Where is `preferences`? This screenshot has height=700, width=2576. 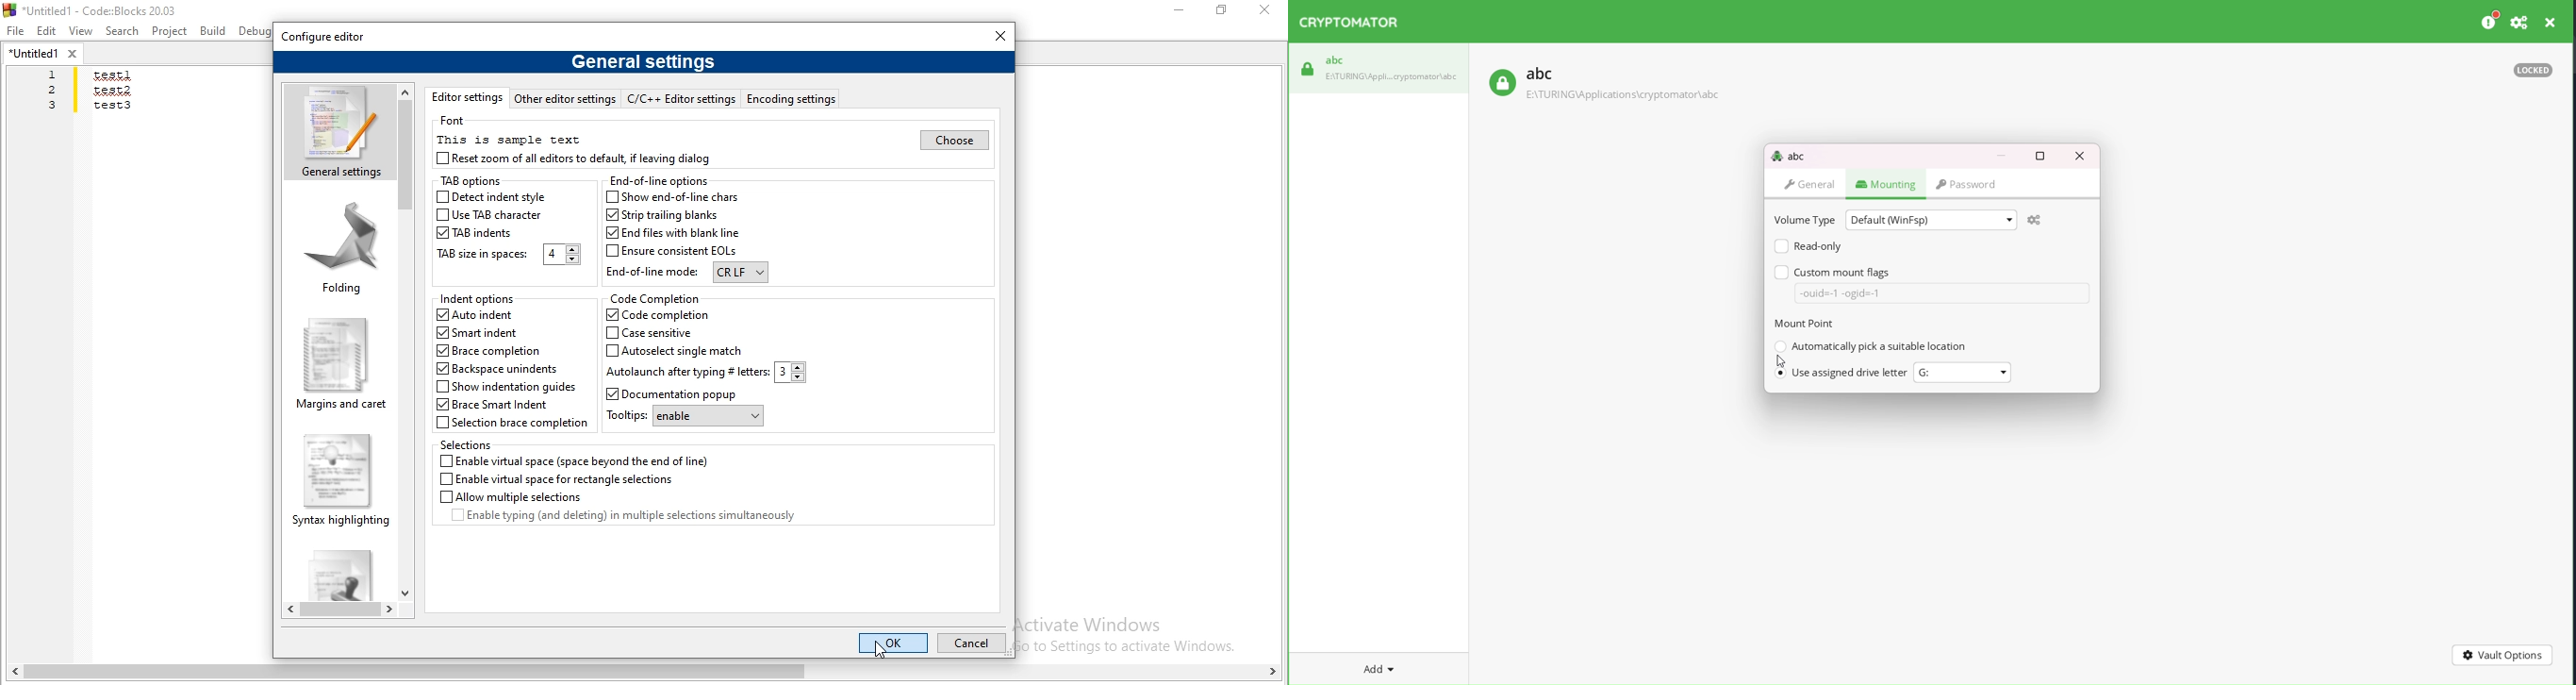 preferences is located at coordinates (2488, 20).